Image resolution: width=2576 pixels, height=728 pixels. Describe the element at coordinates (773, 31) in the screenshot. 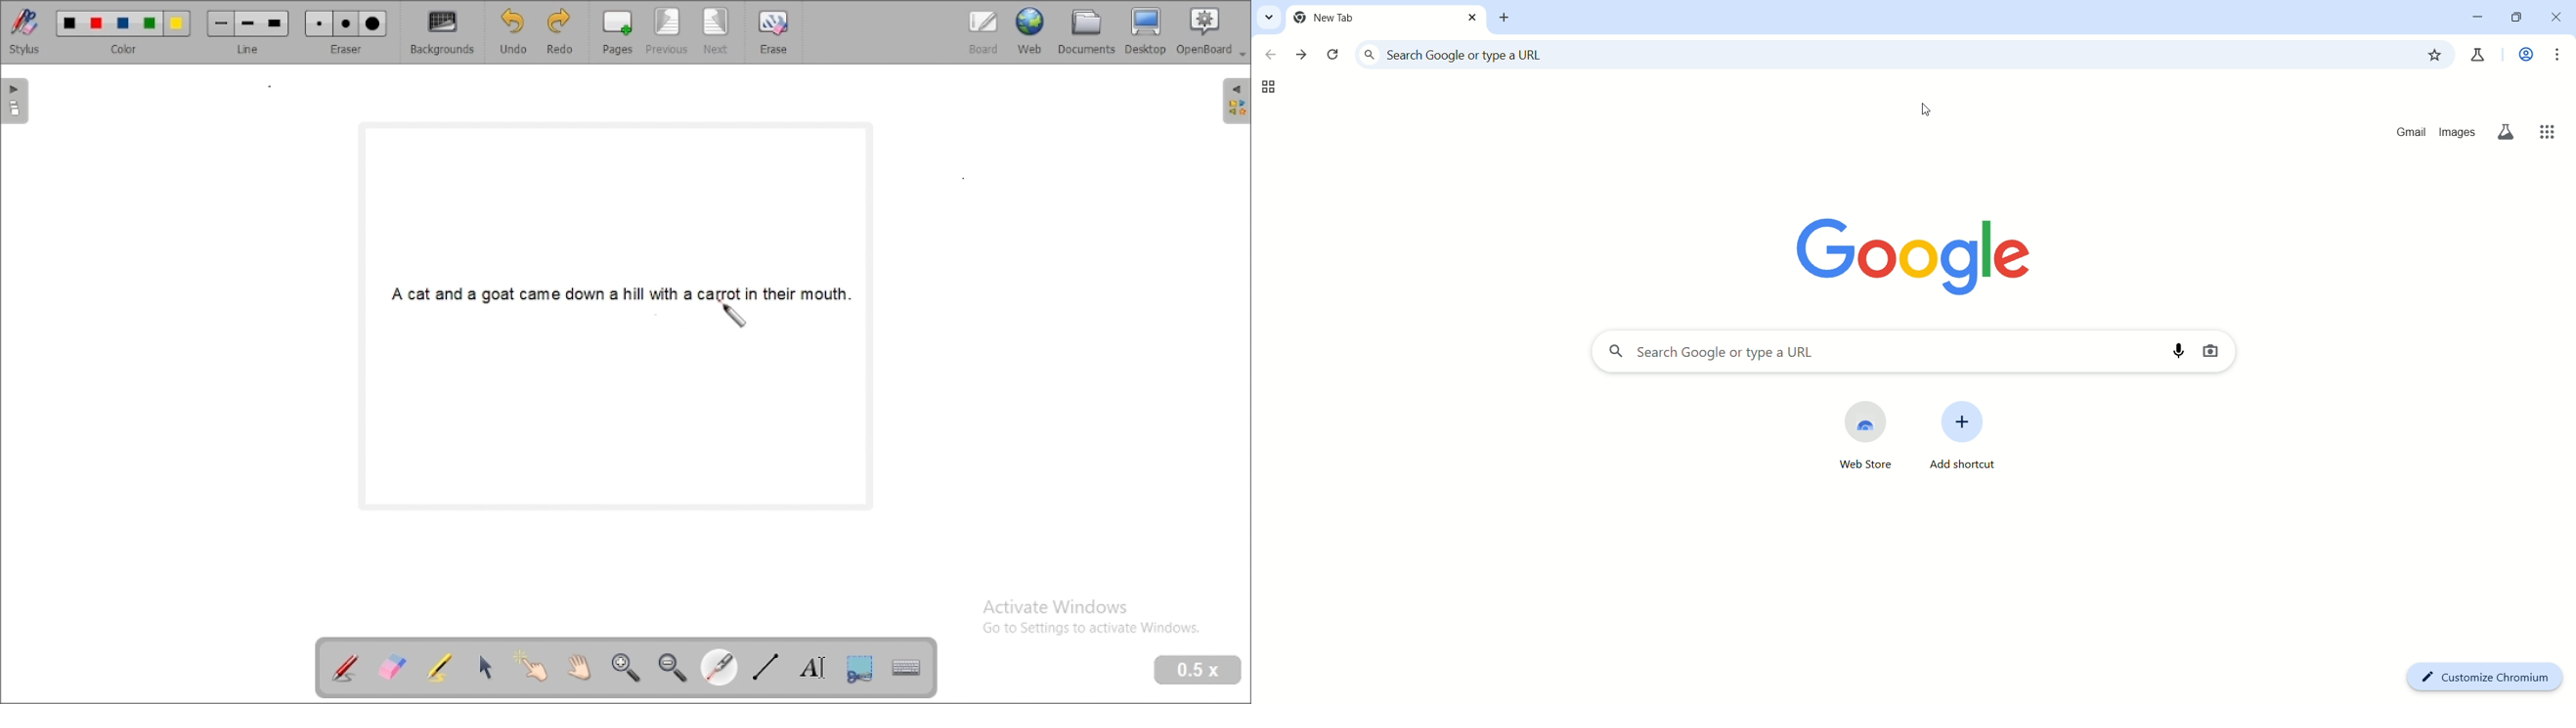

I see `erase` at that location.